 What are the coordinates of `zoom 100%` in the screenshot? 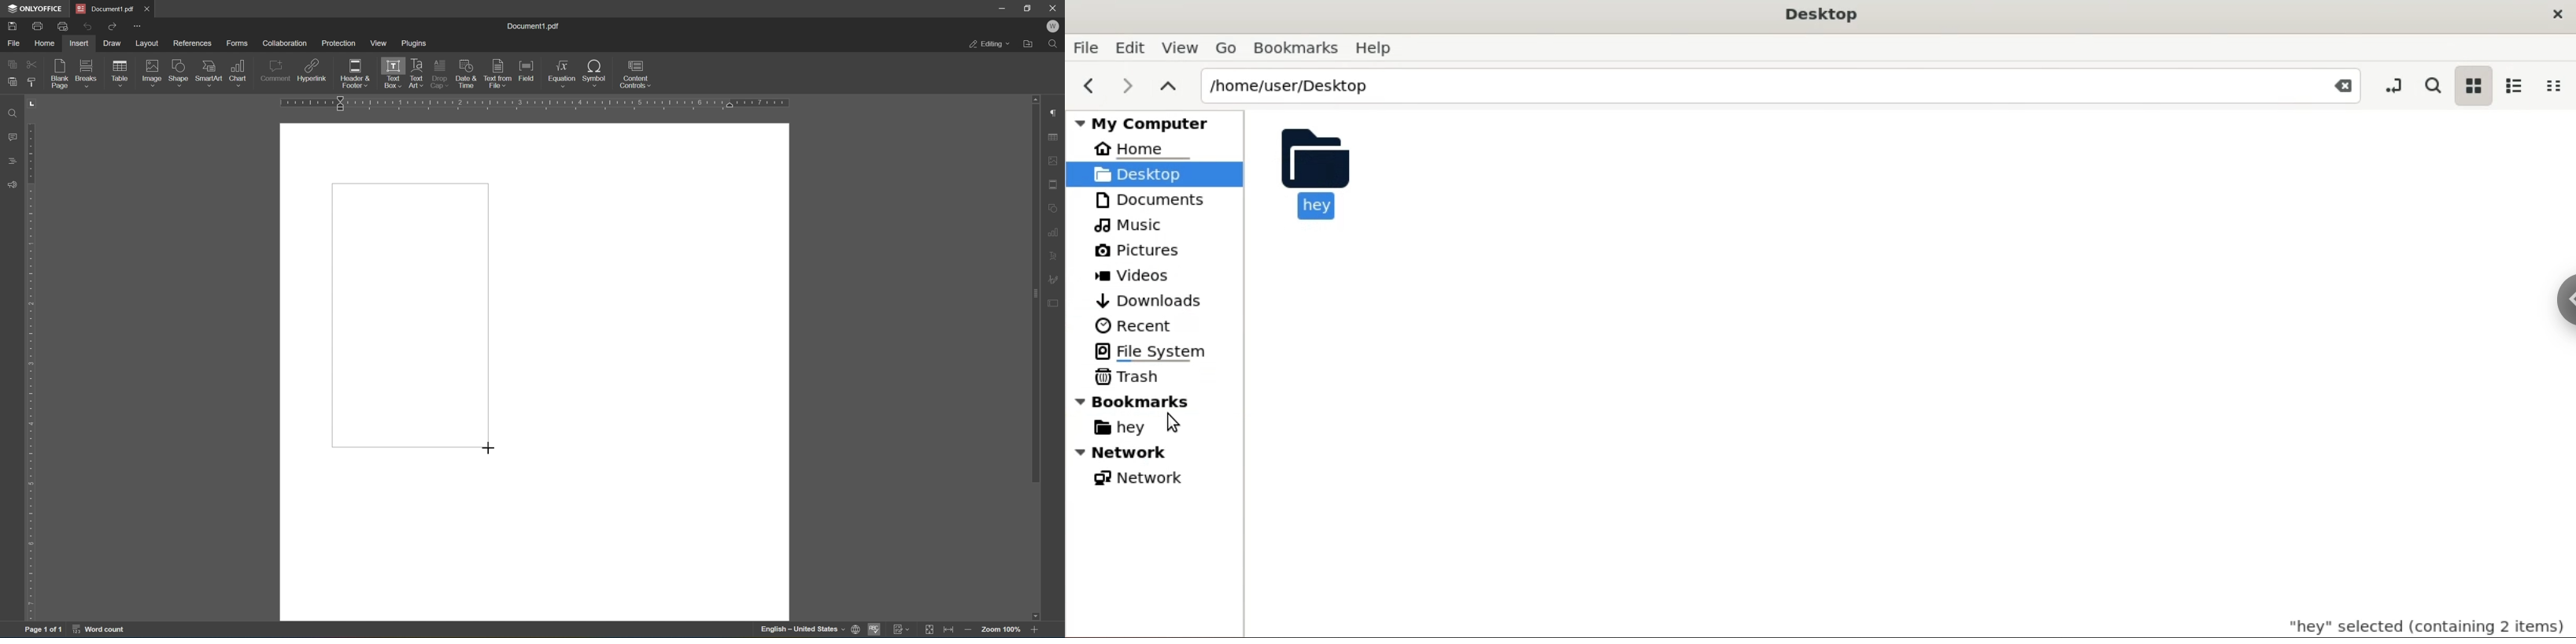 It's located at (1002, 631).